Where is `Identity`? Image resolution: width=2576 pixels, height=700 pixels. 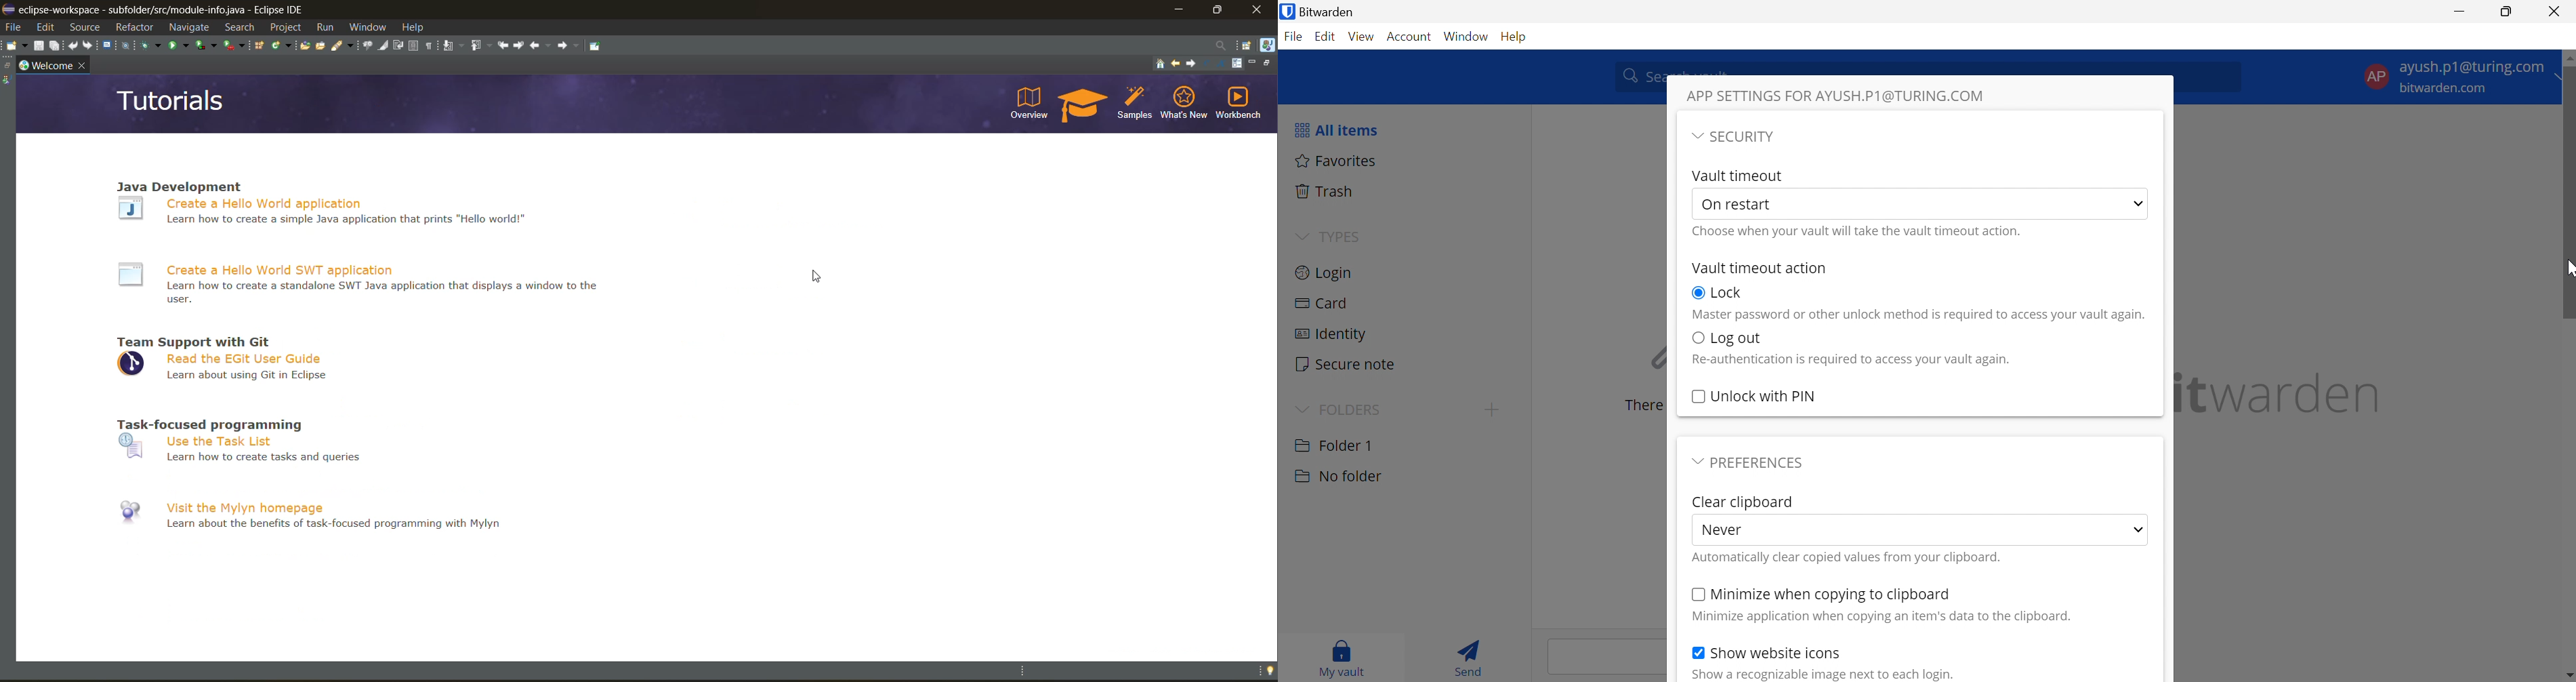
Identity is located at coordinates (1329, 334).